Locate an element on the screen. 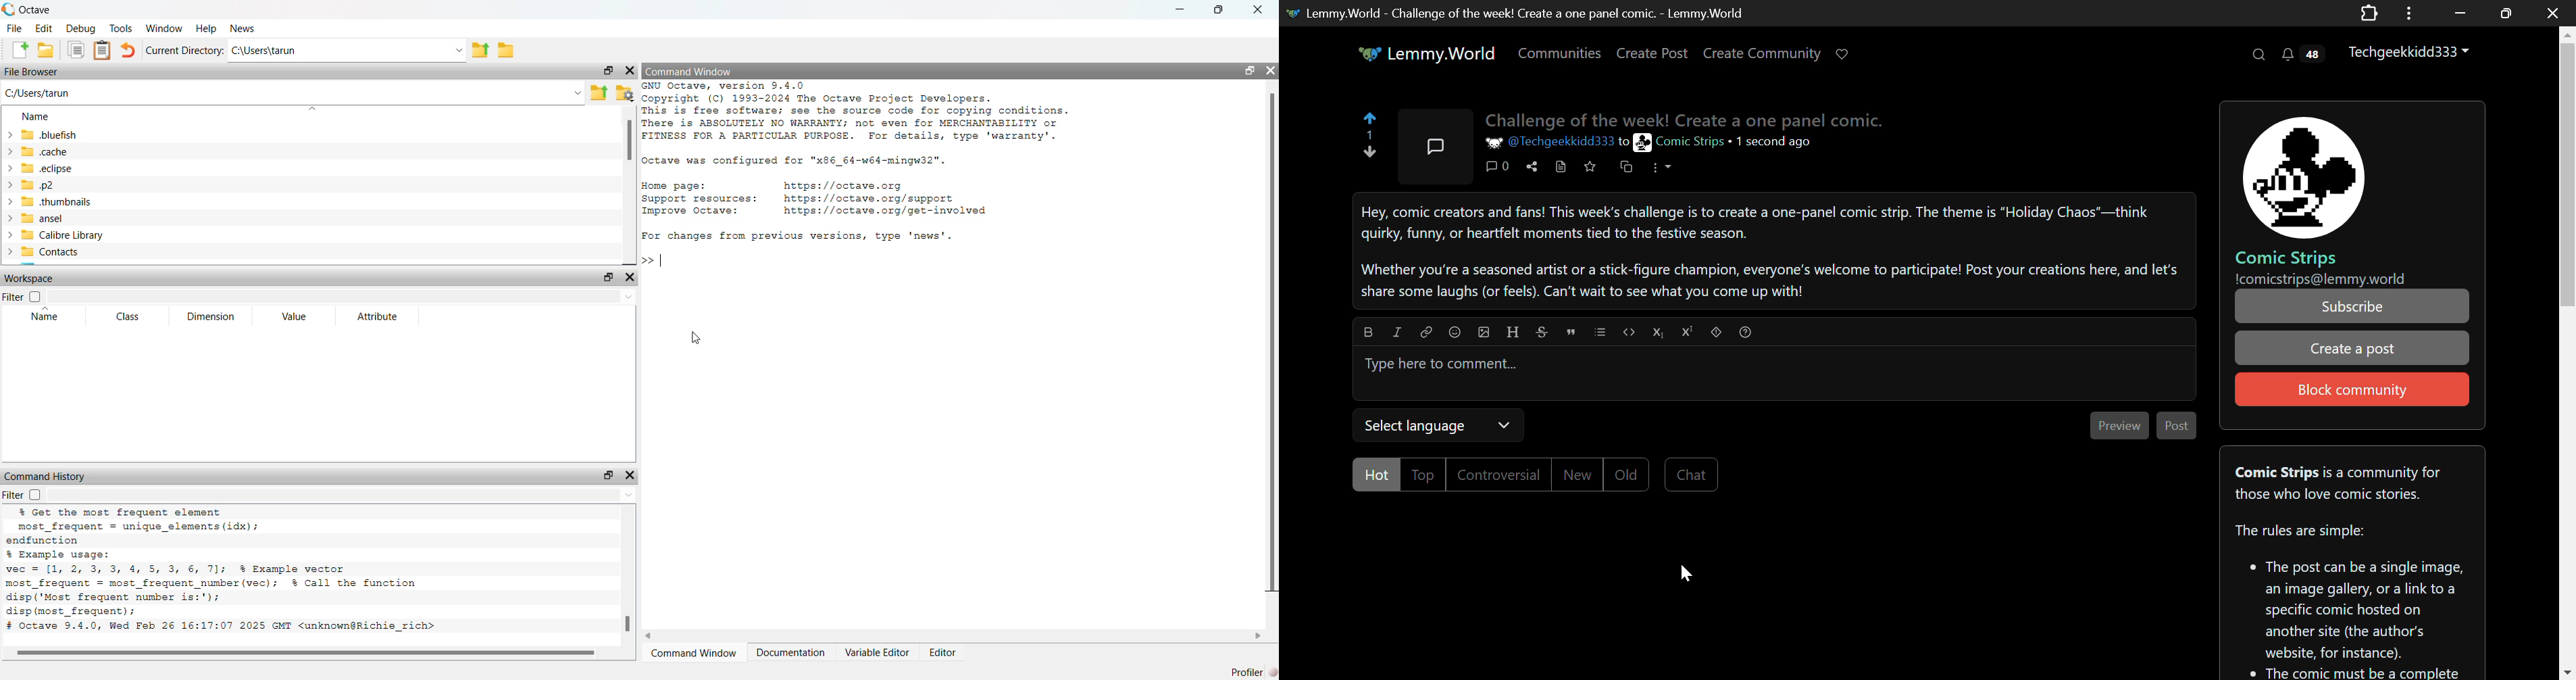  header is located at coordinates (1513, 332).